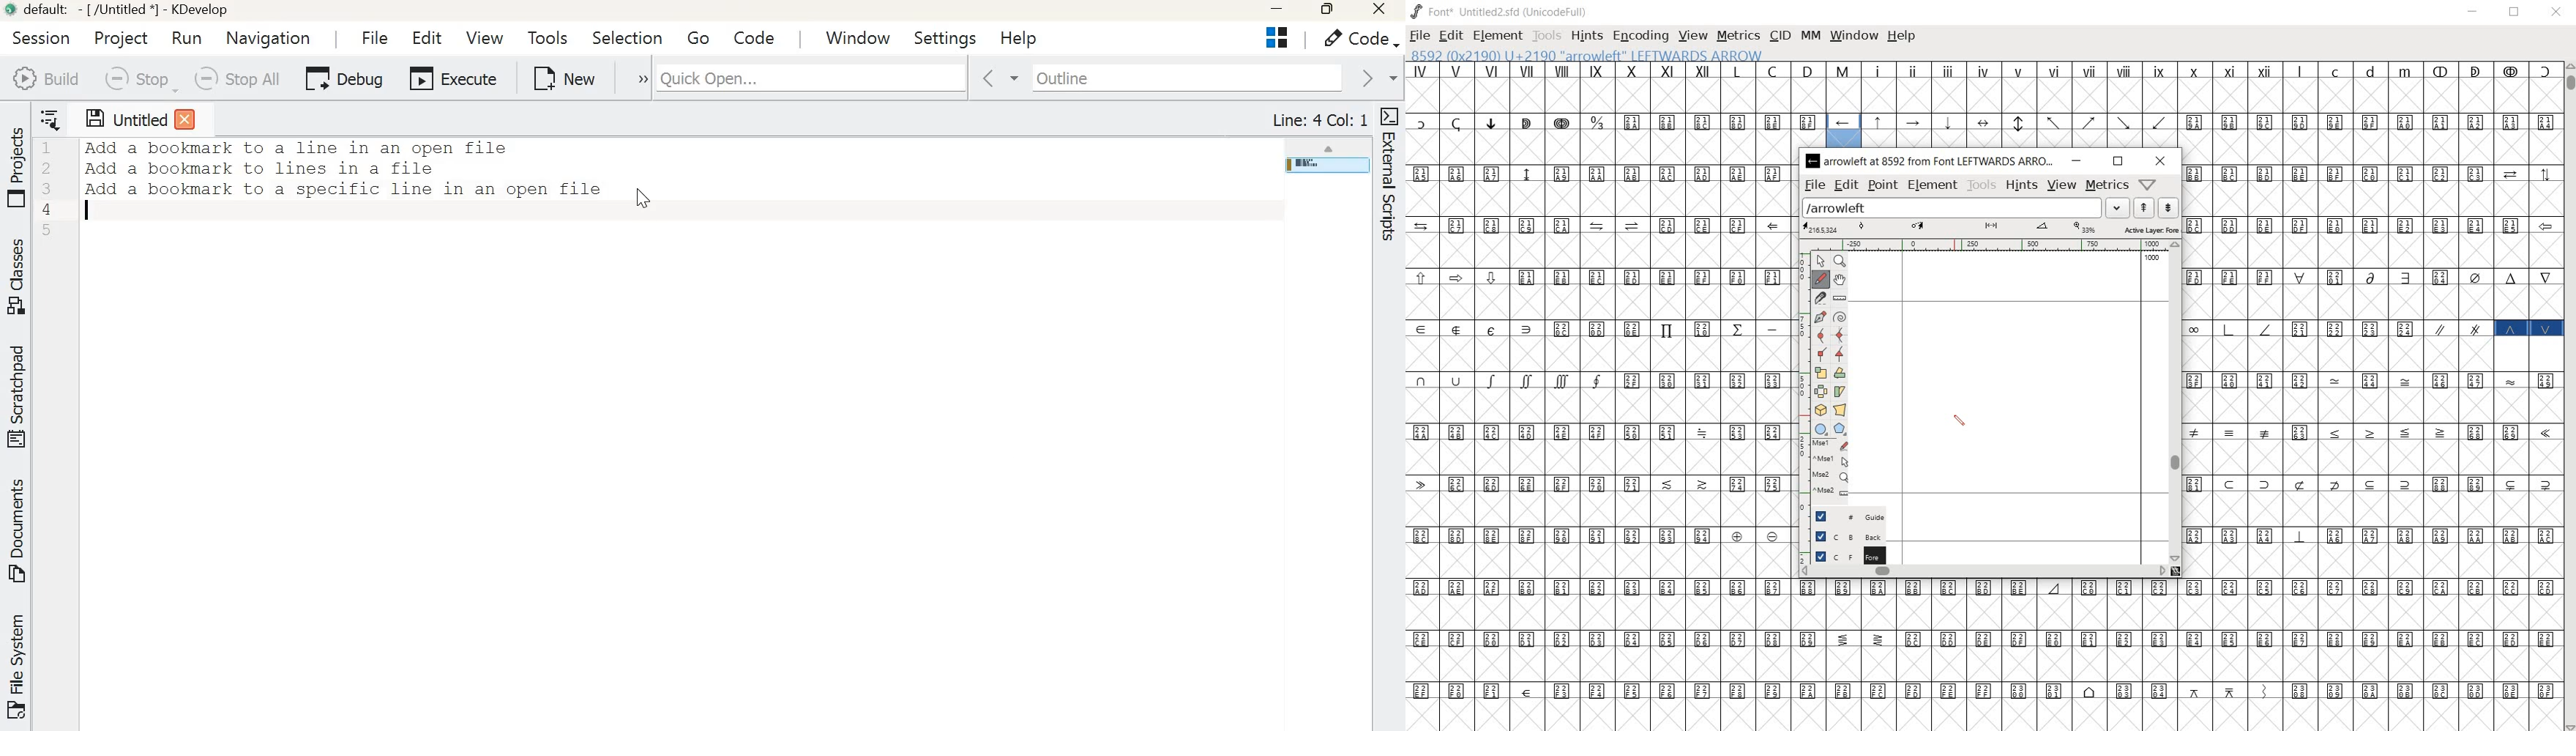 This screenshot has width=2576, height=756. Describe the element at coordinates (1967, 207) in the screenshot. I see `load word list` at that location.